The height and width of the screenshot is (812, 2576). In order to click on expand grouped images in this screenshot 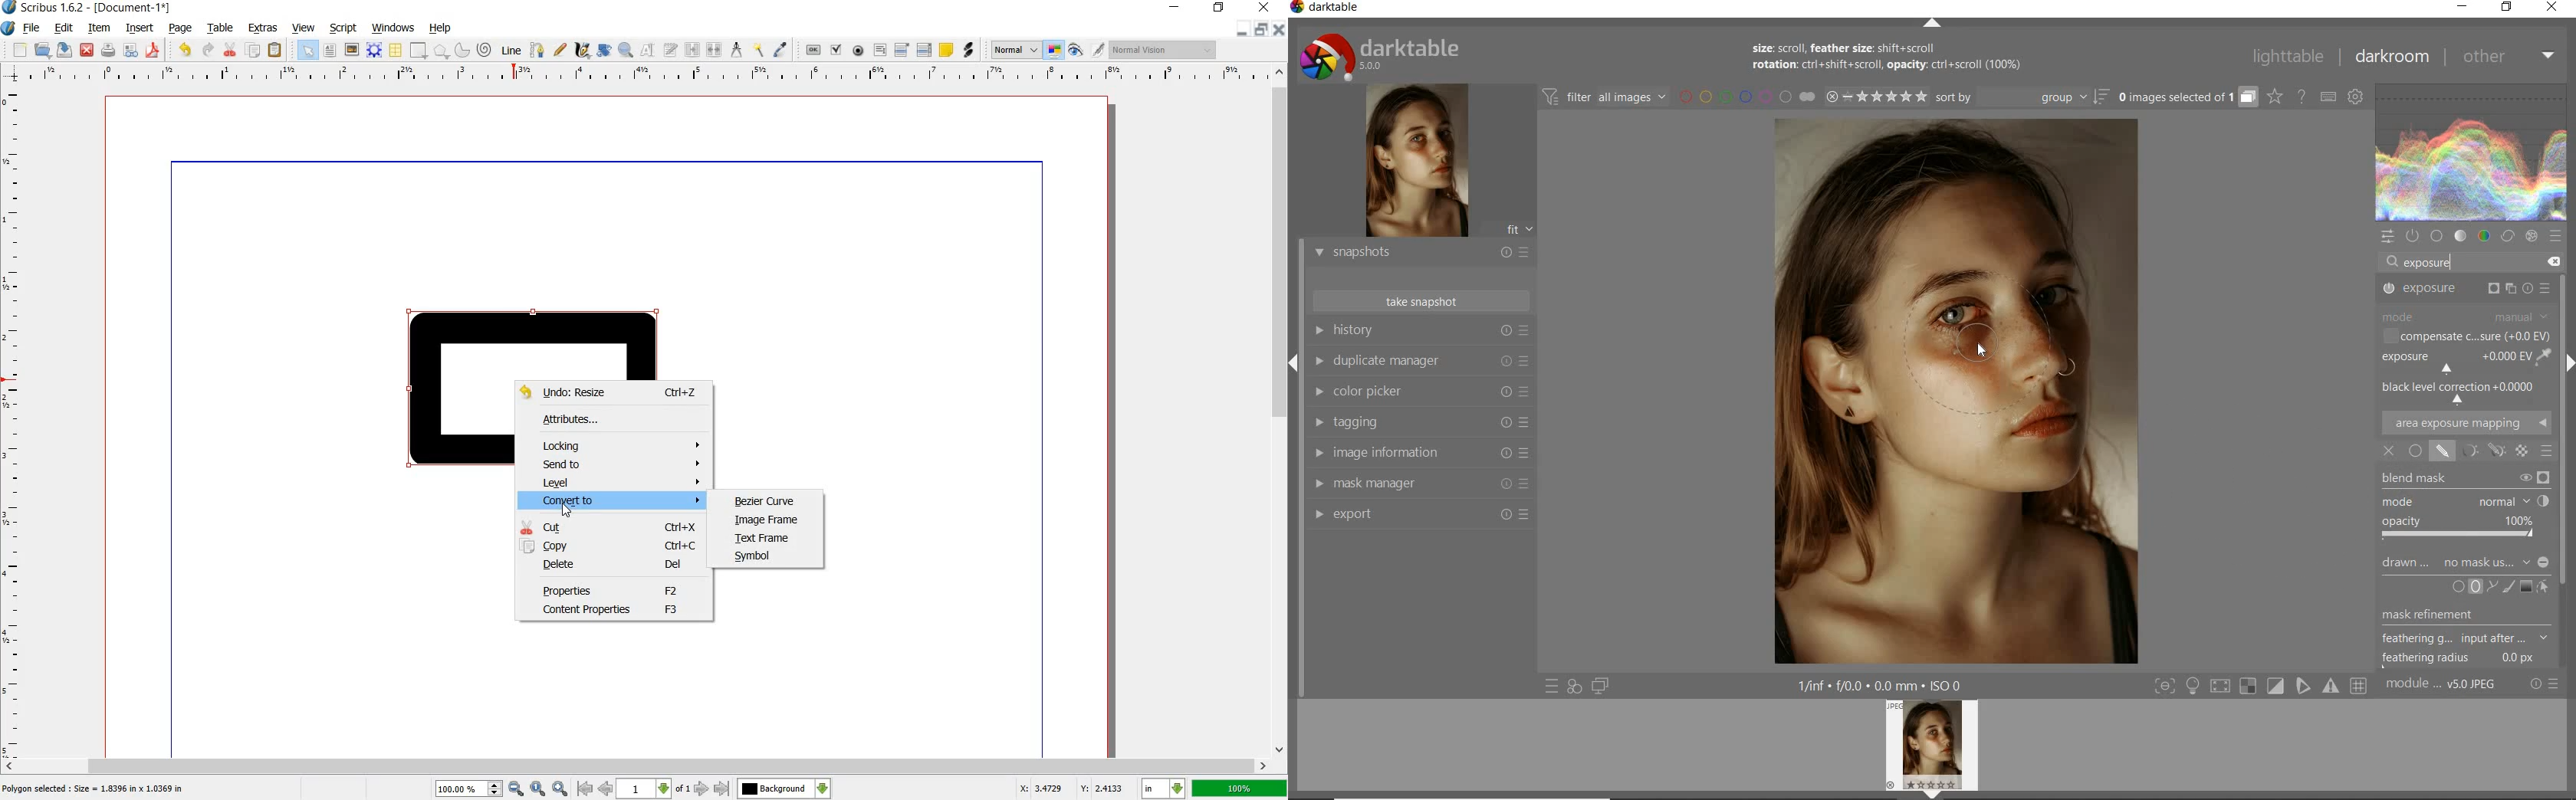, I will do `click(2186, 97)`.